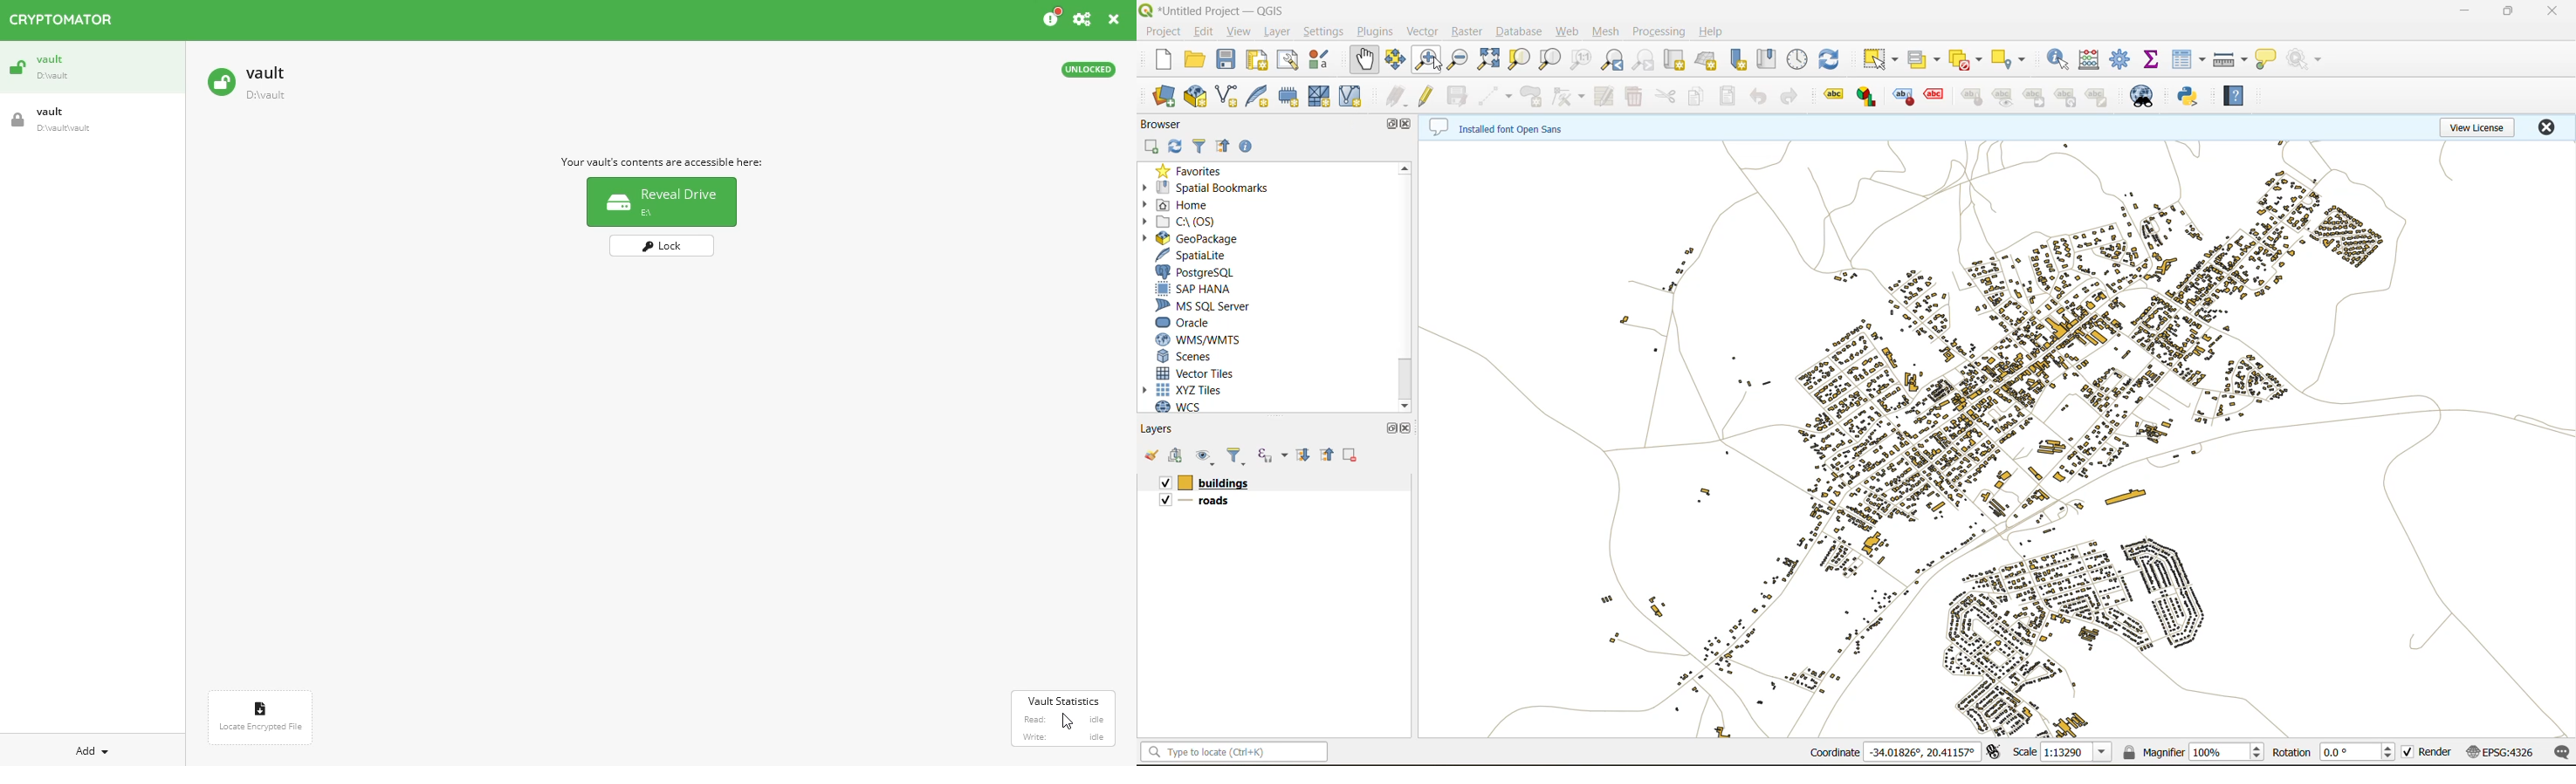 The height and width of the screenshot is (784, 2576). What do you see at coordinates (1455, 61) in the screenshot?
I see `zoom out` at bounding box center [1455, 61].